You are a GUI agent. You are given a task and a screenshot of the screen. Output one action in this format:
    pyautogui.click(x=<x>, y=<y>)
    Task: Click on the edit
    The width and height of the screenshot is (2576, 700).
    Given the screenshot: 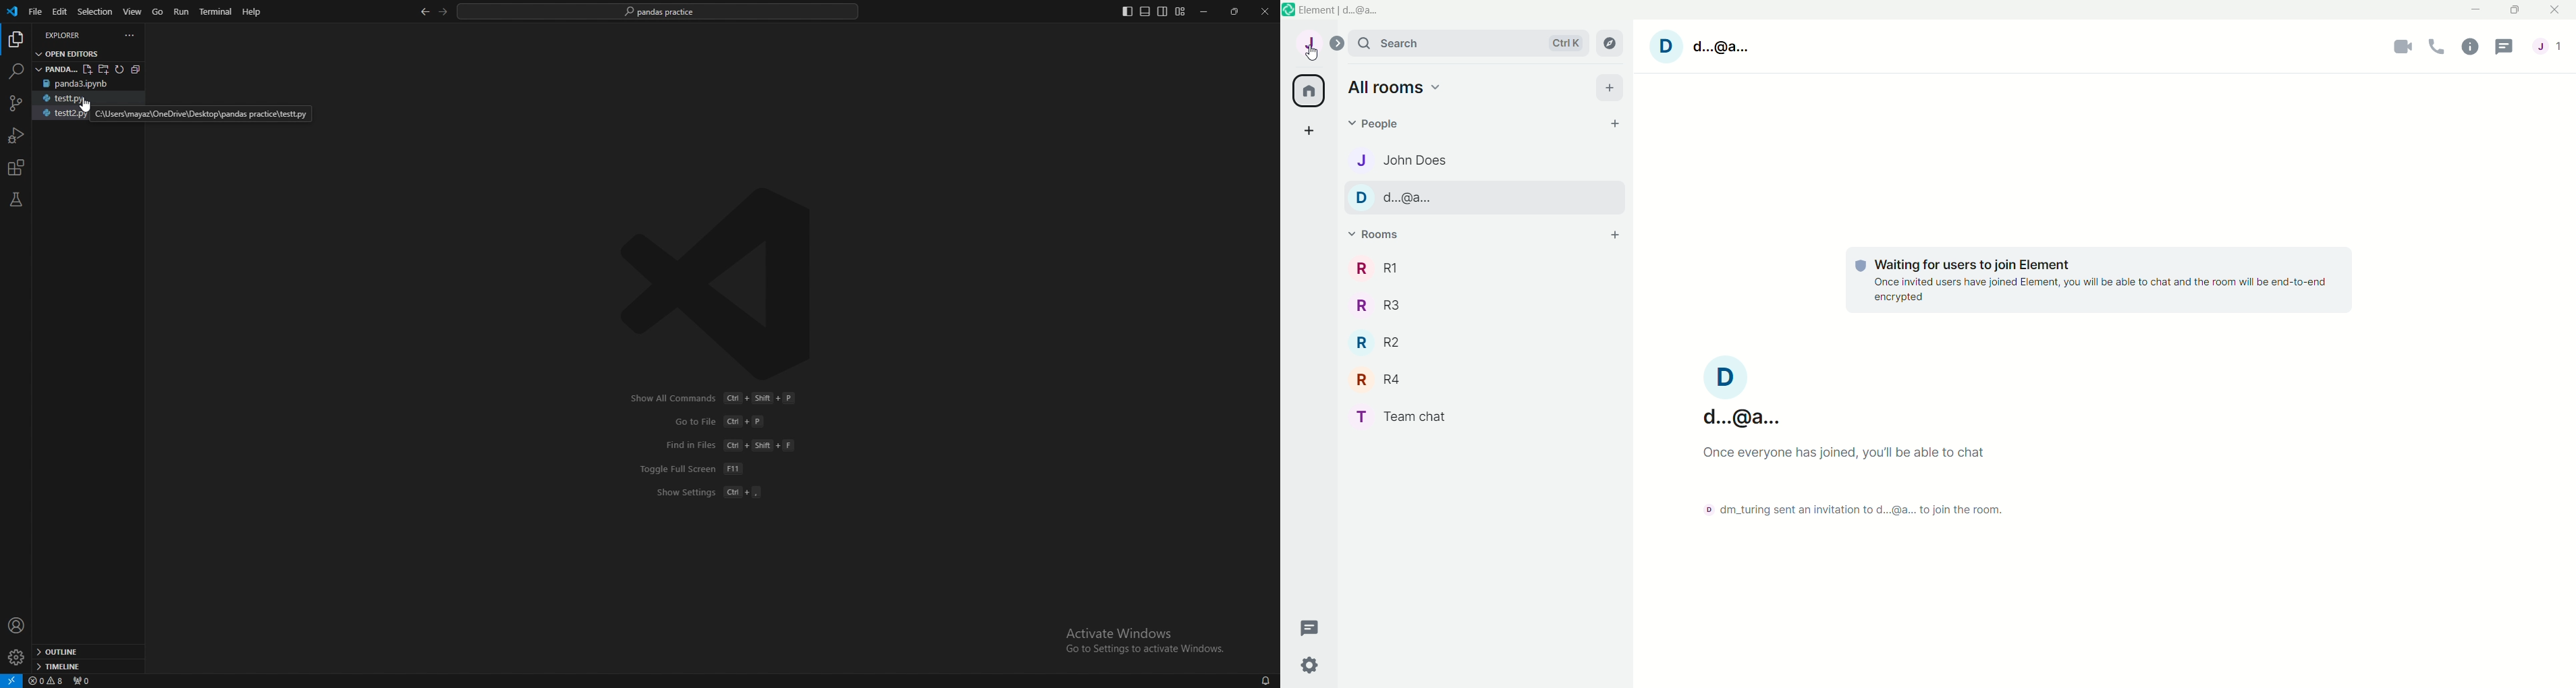 What is the action you would take?
    pyautogui.click(x=61, y=11)
    